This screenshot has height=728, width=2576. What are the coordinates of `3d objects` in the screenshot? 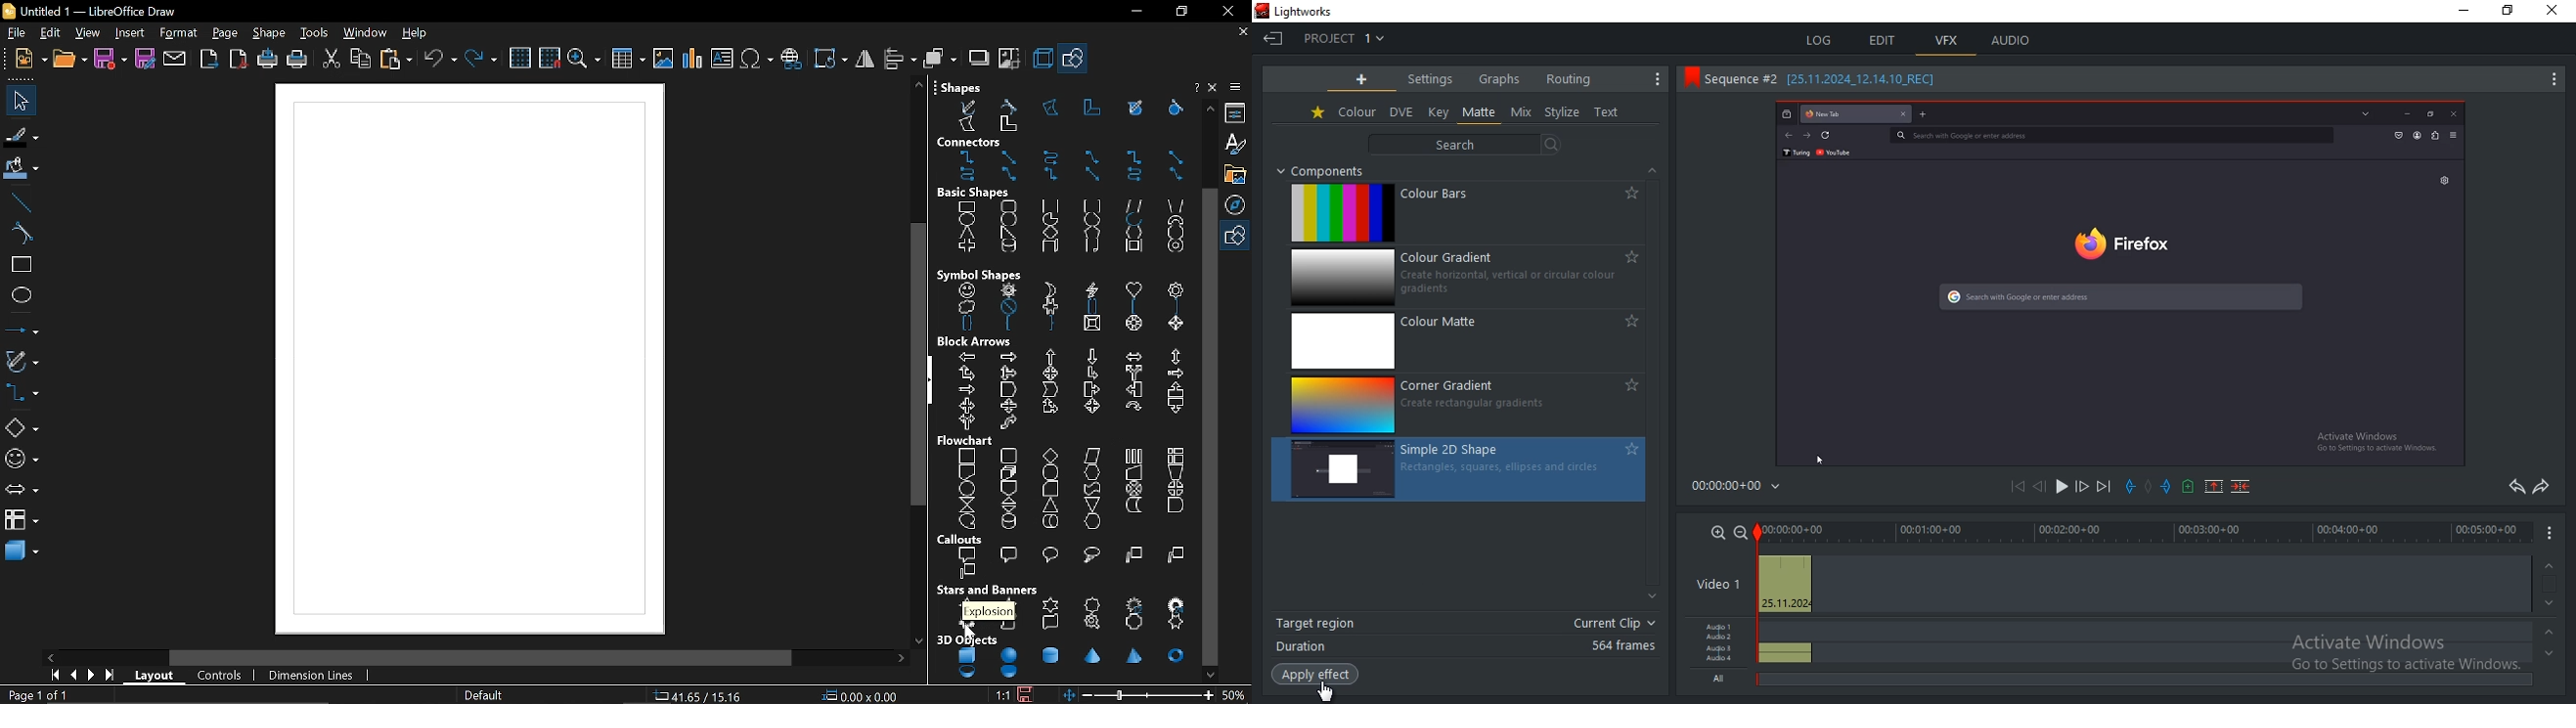 It's located at (1062, 658).